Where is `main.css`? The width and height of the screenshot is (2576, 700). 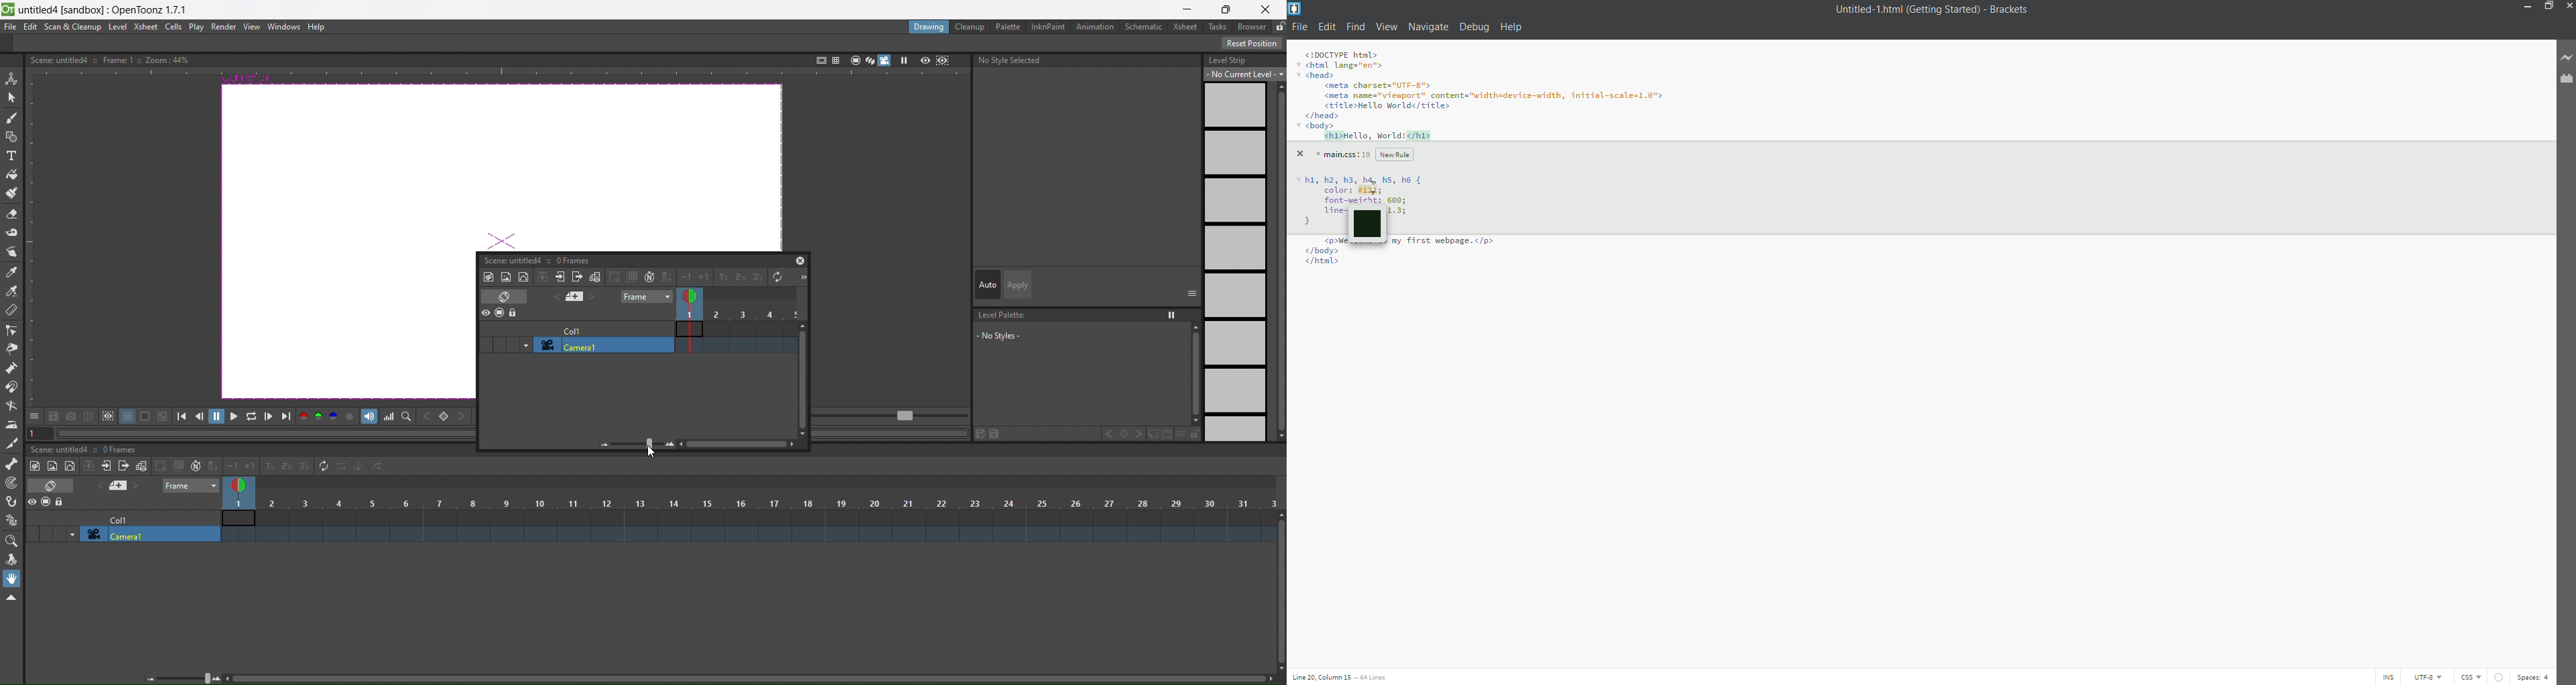
main.css is located at coordinates (1341, 154).